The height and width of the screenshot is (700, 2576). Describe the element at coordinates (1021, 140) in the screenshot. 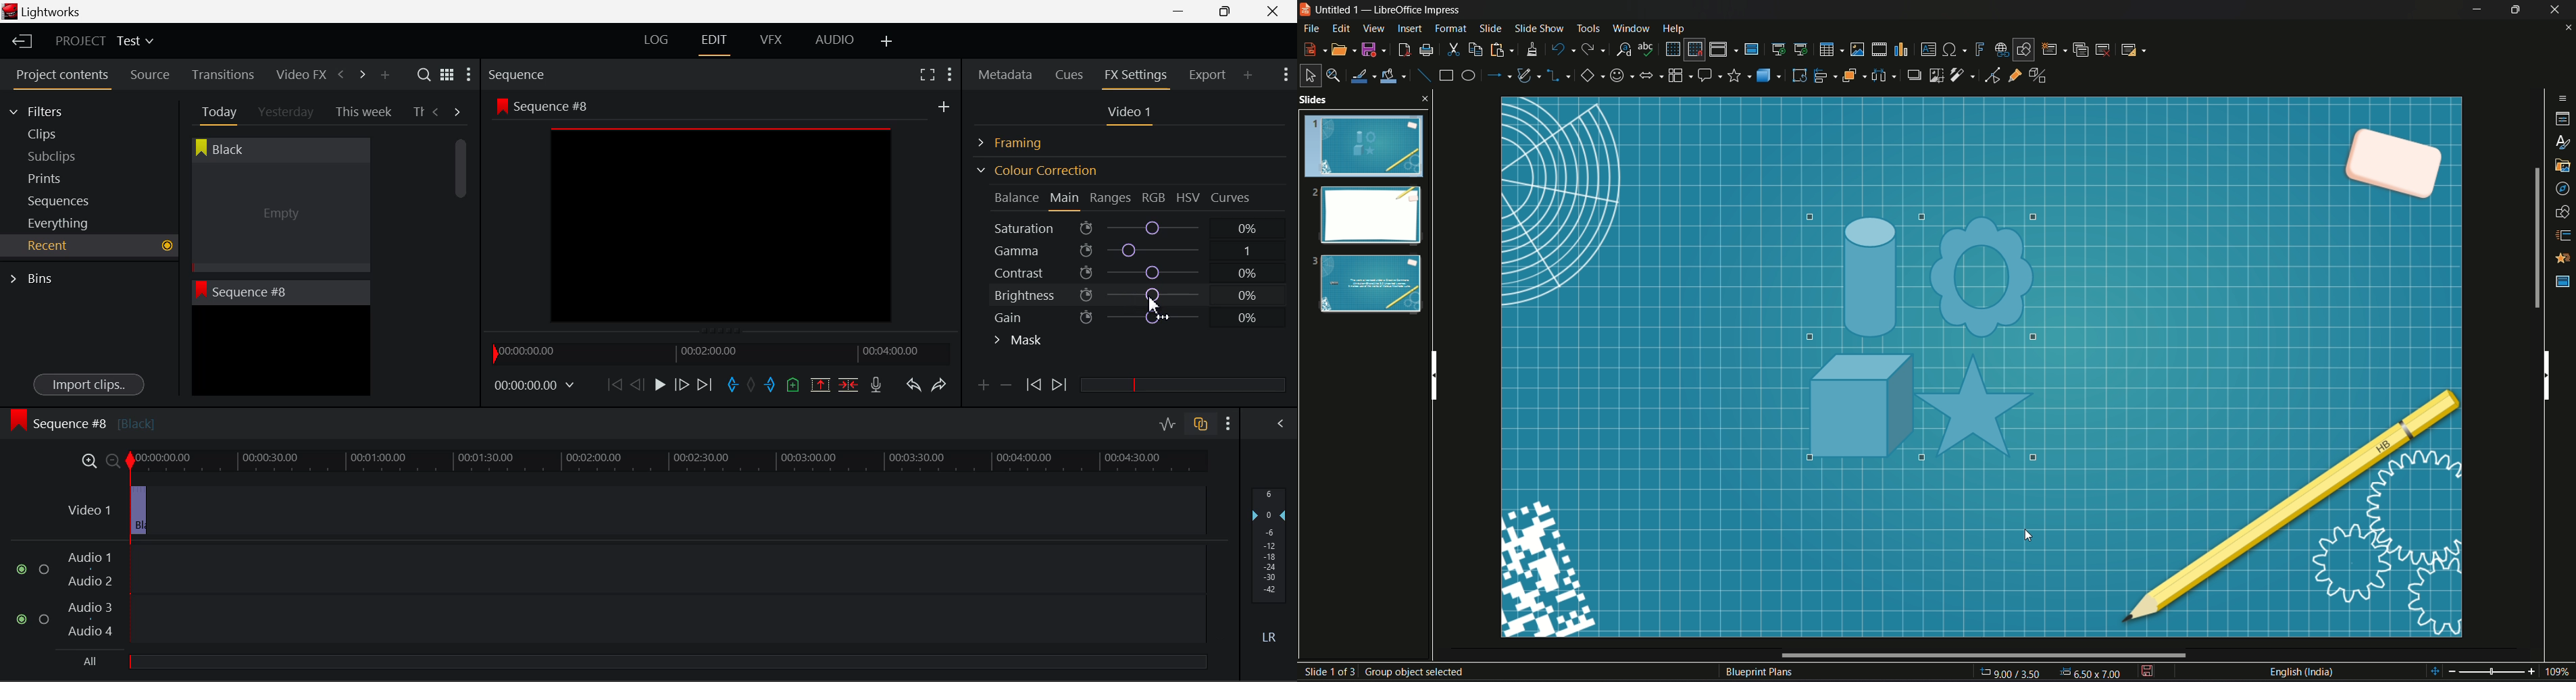

I see `Framing Section` at that location.